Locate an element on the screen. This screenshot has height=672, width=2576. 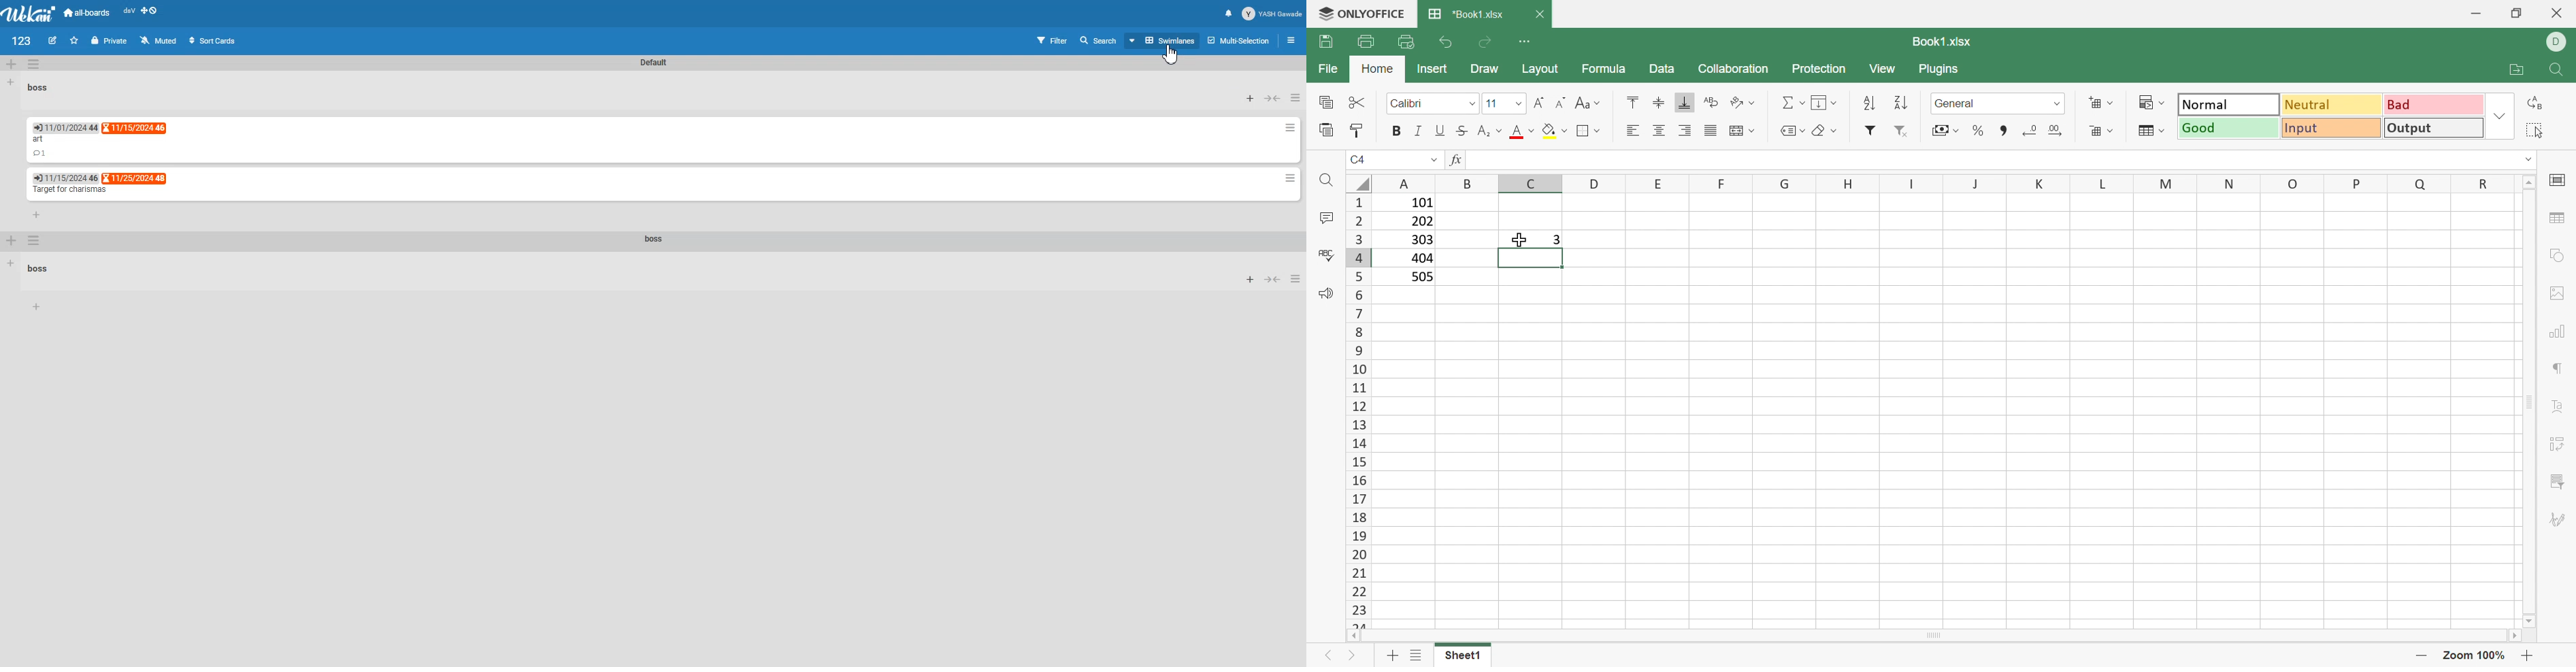
Swimlane Action is located at coordinates (33, 64).